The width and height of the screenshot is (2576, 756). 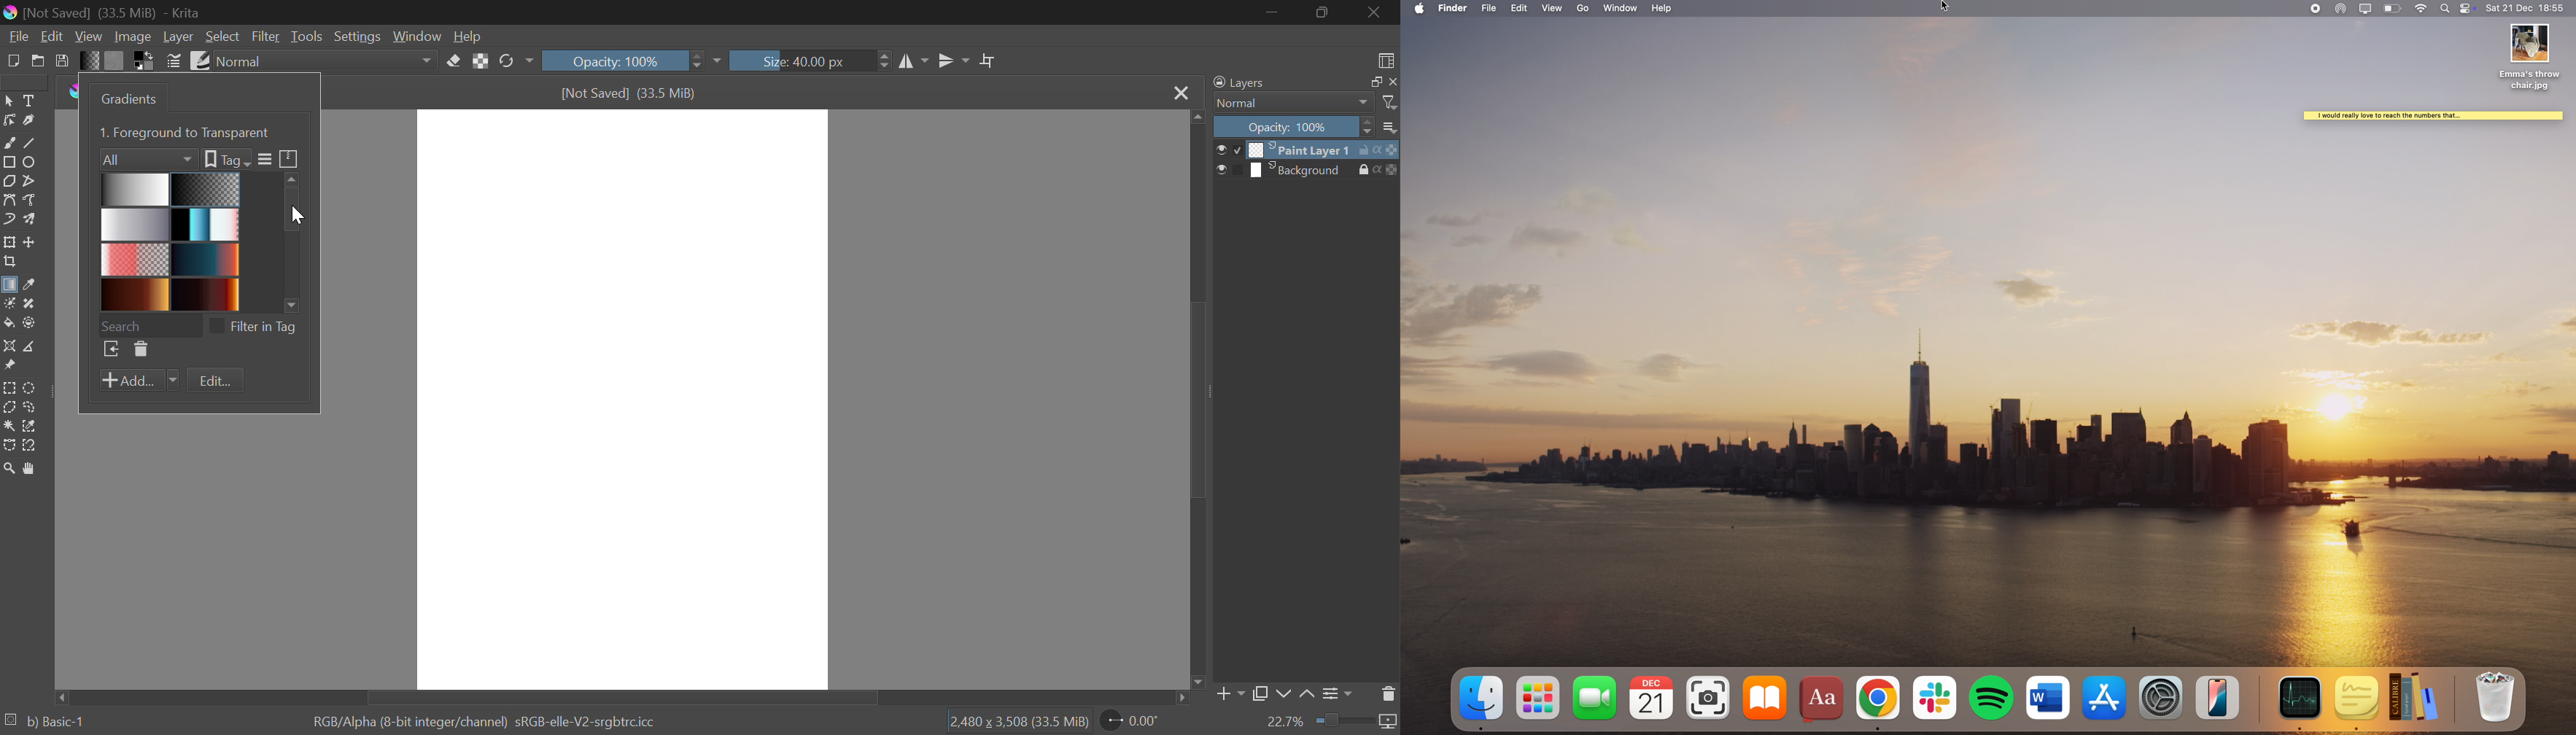 I want to click on Tools, so click(x=306, y=36).